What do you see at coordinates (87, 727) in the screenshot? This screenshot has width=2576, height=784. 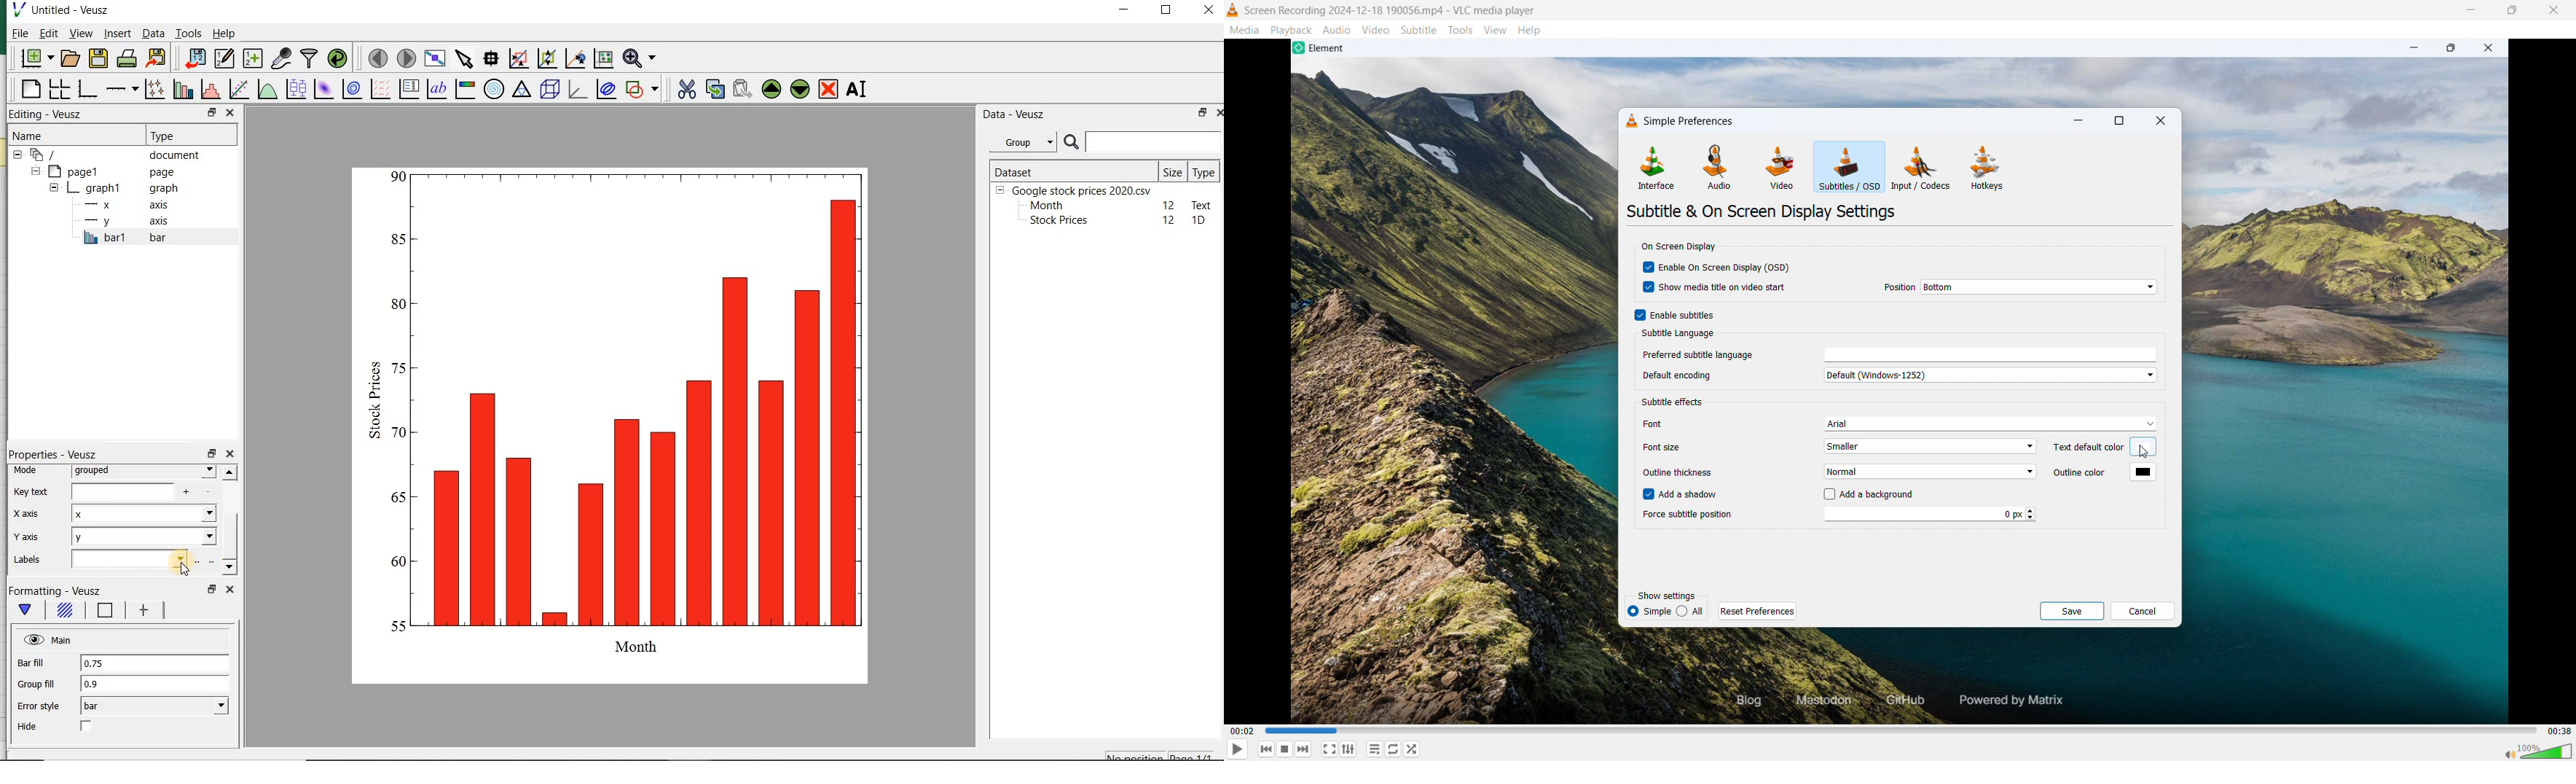 I see `check/uncheck` at bounding box center [87, 727].